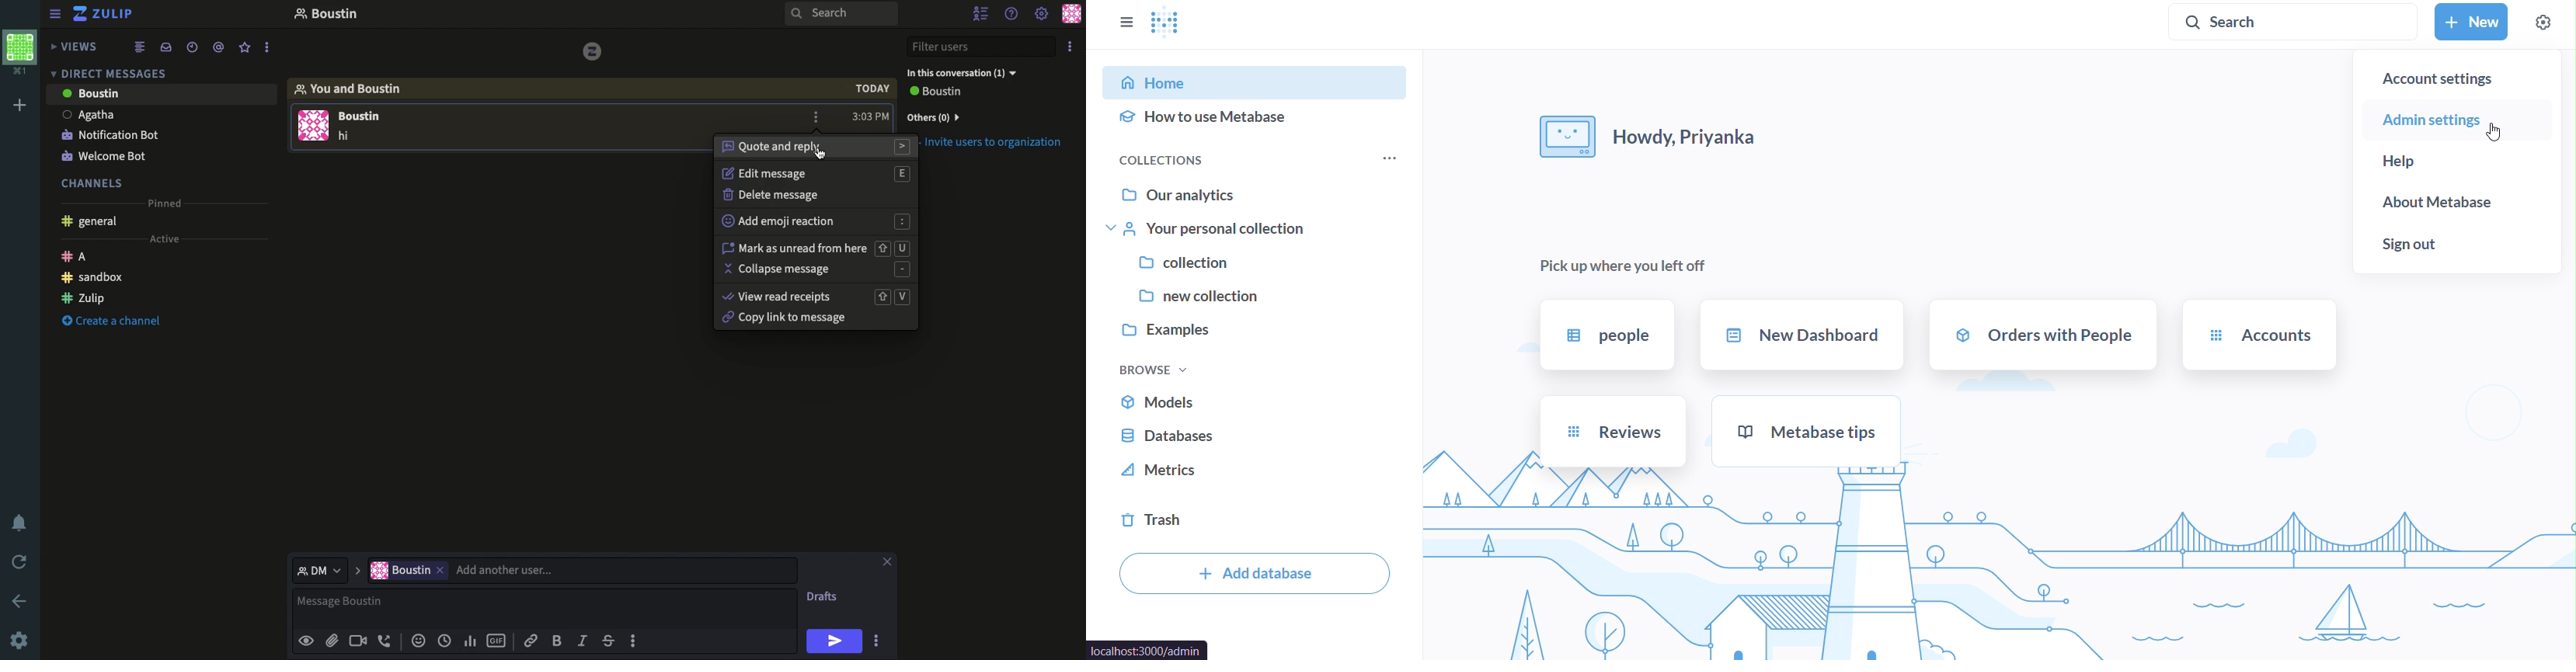 This screenshot has width=2576, height=672. What do you see at coordinates (326, 16) in the screenshot?
I see `Thread name` at bounding box center [326, 16].